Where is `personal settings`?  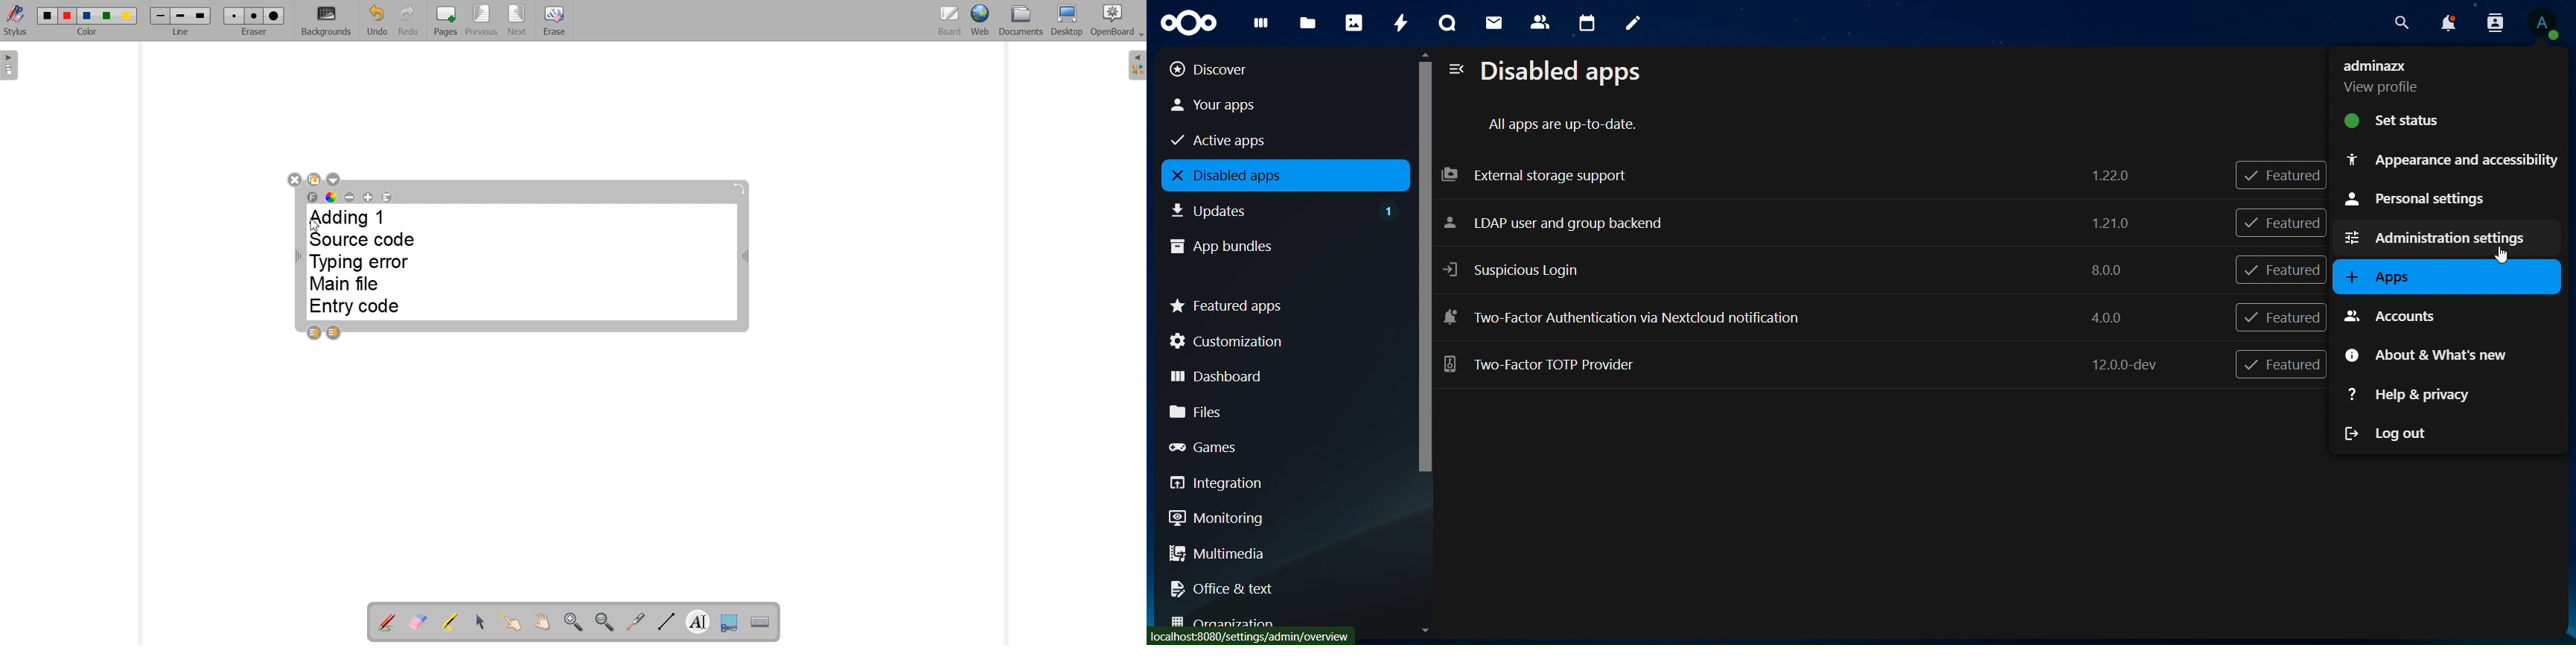 personal settings is located at coordinates (2432, 200).